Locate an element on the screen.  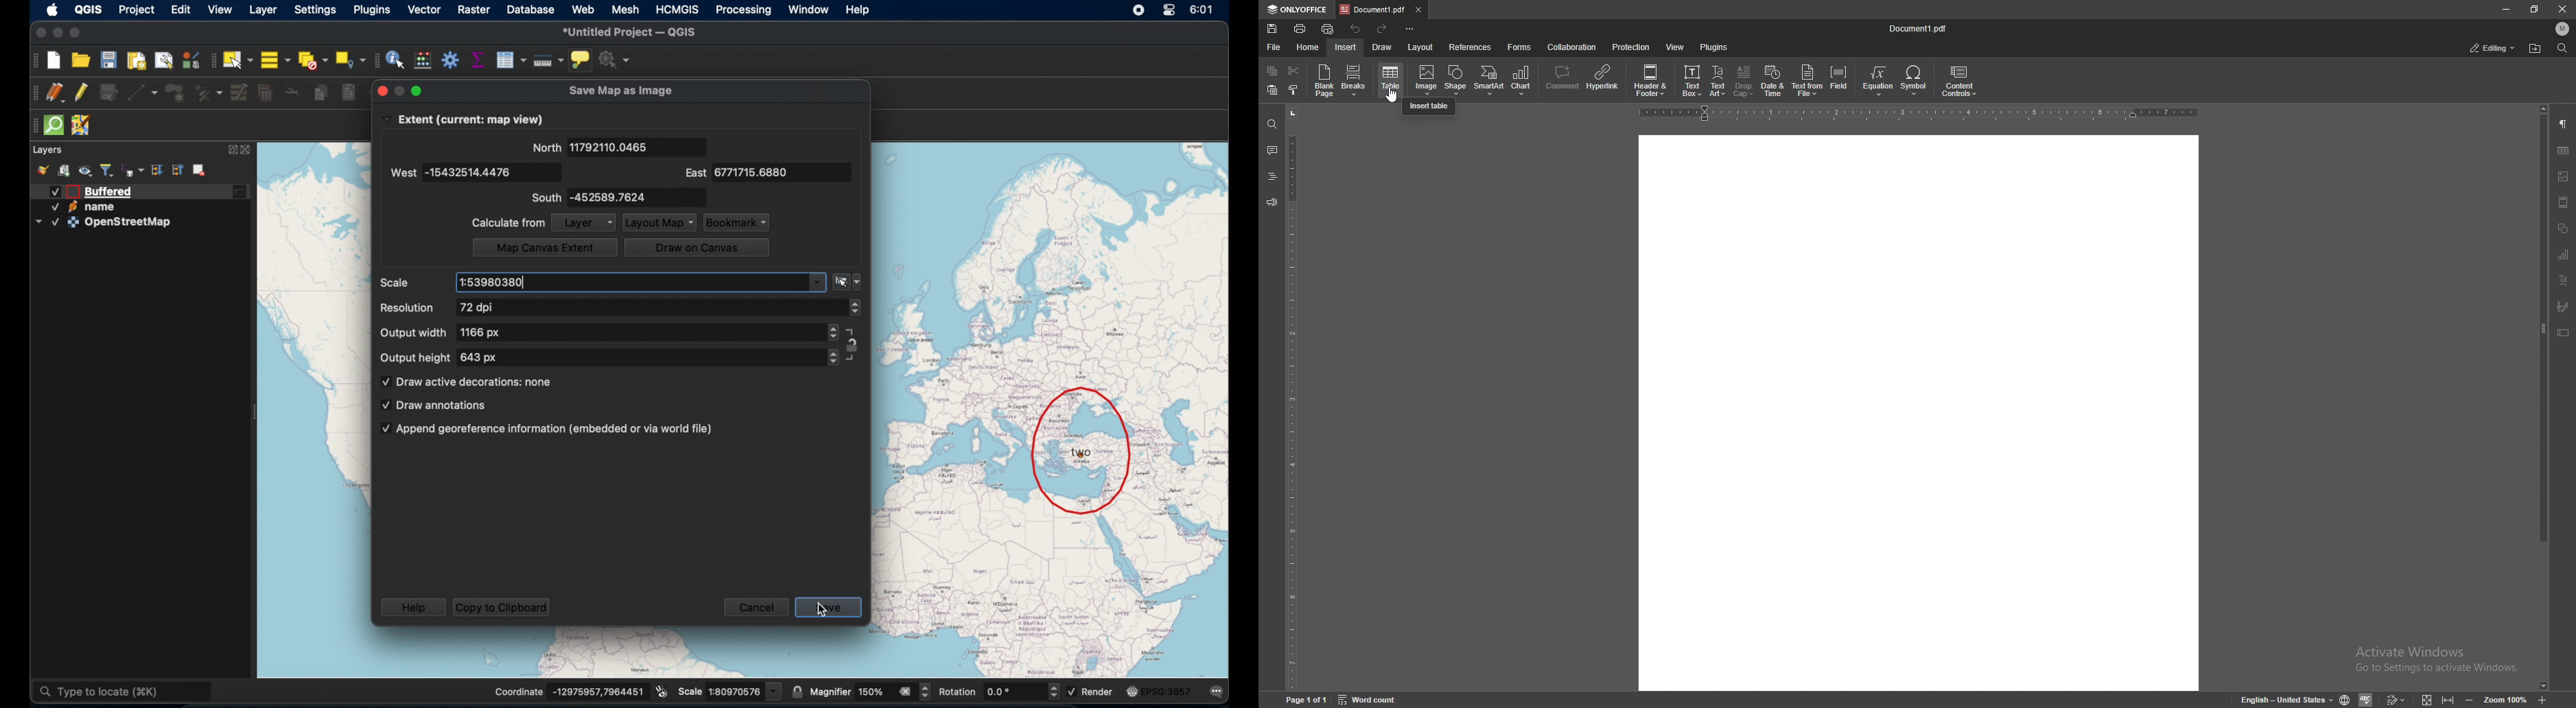
redo is located at coordinates (1382, 30).